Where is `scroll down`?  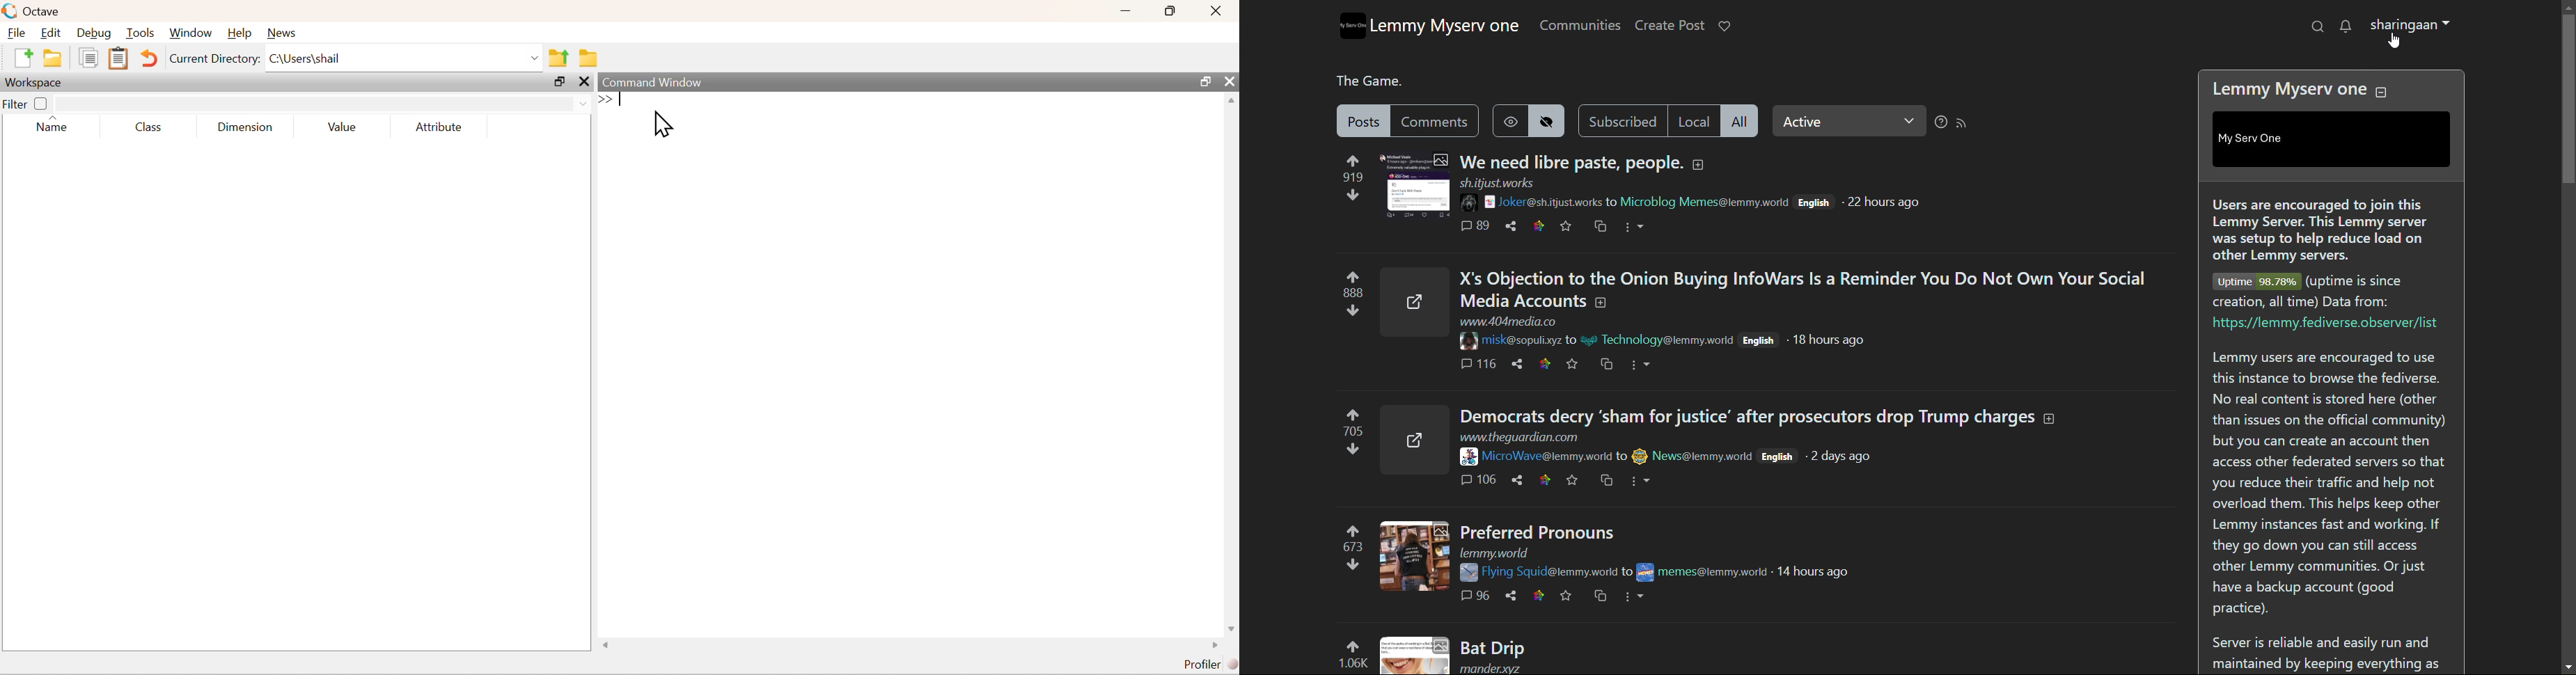
scroll down is located at coordinates (2568, 667).